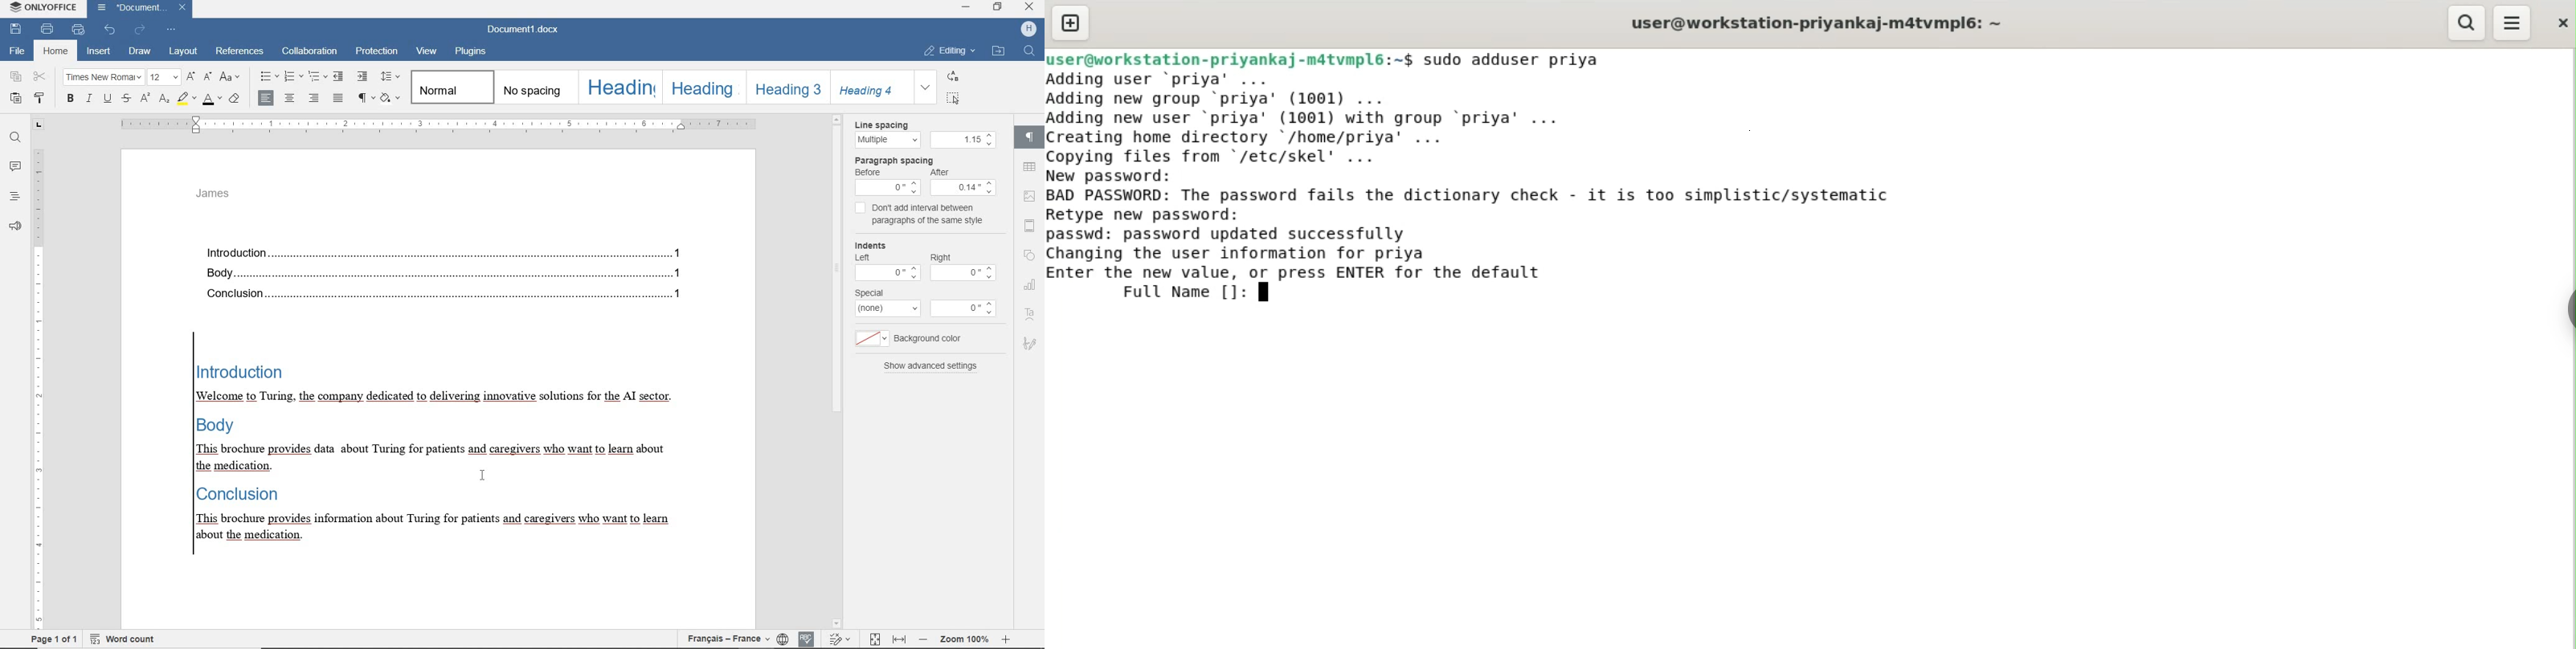 The image size is (2576, 672). What do you see at coordinates (165, 78) in the screenshot?
I see `font size` at bounding box center [165, 78].